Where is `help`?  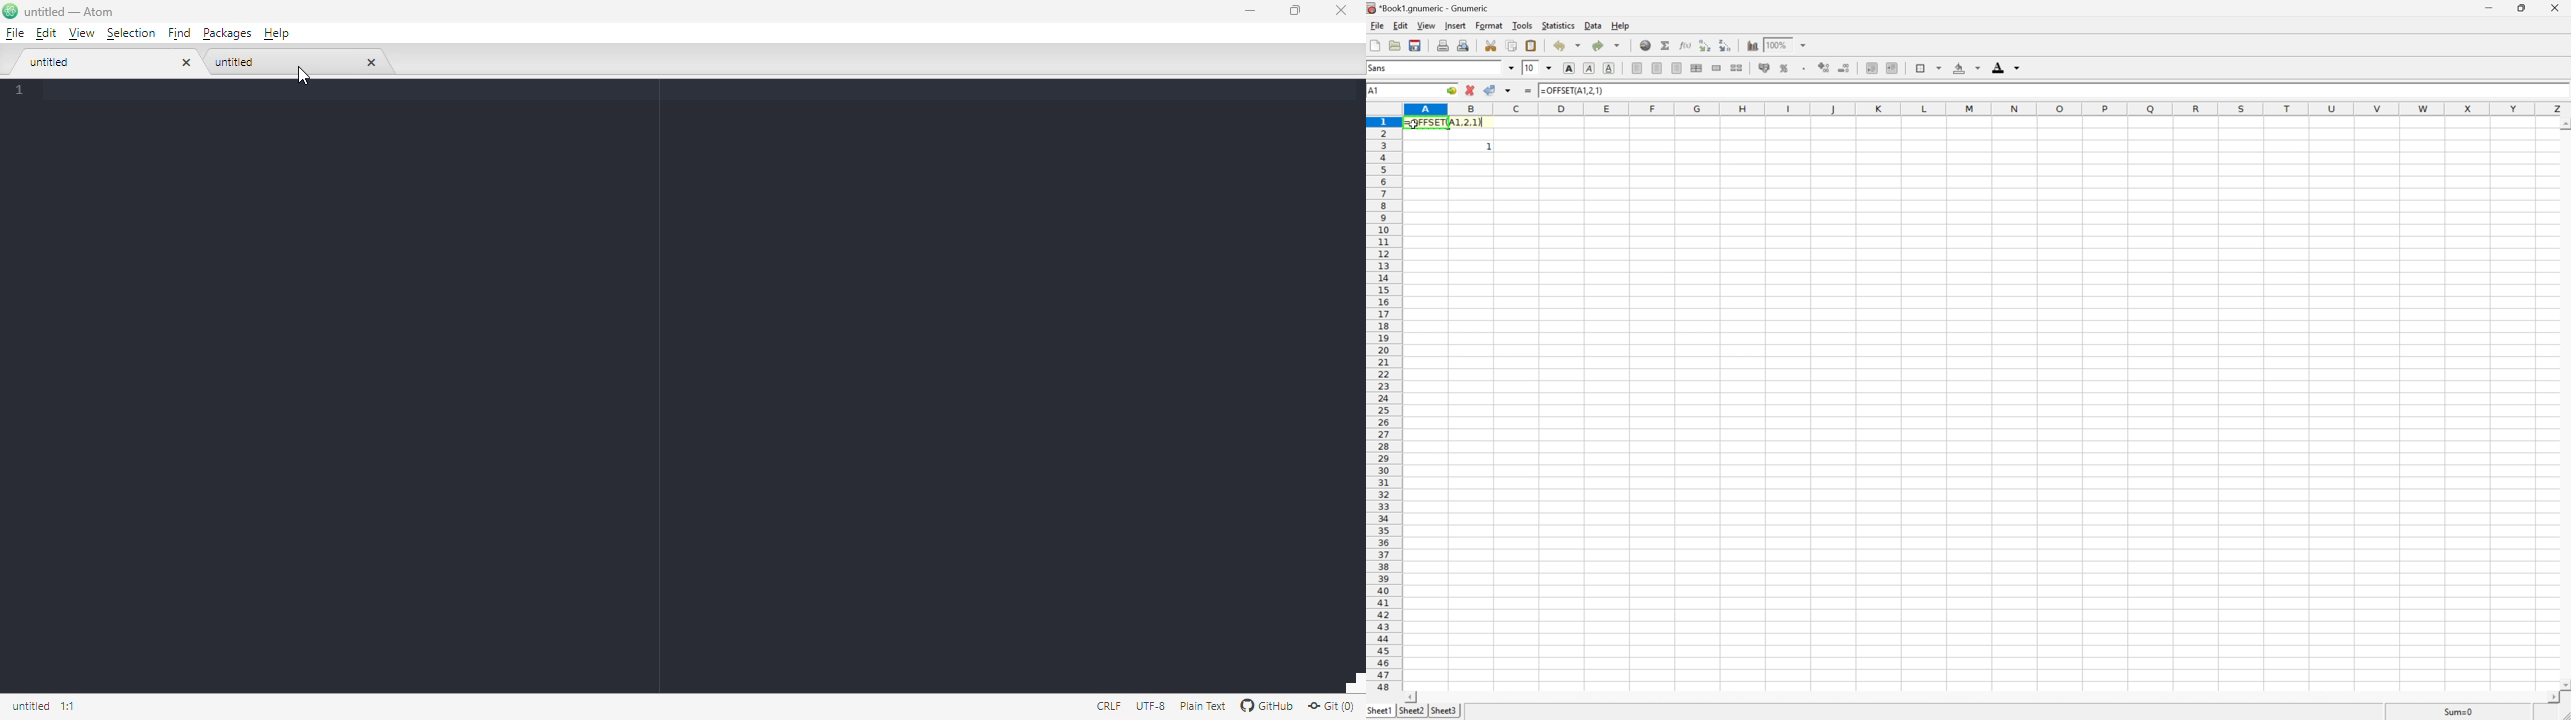 help is located at coordinates (1620, 26).